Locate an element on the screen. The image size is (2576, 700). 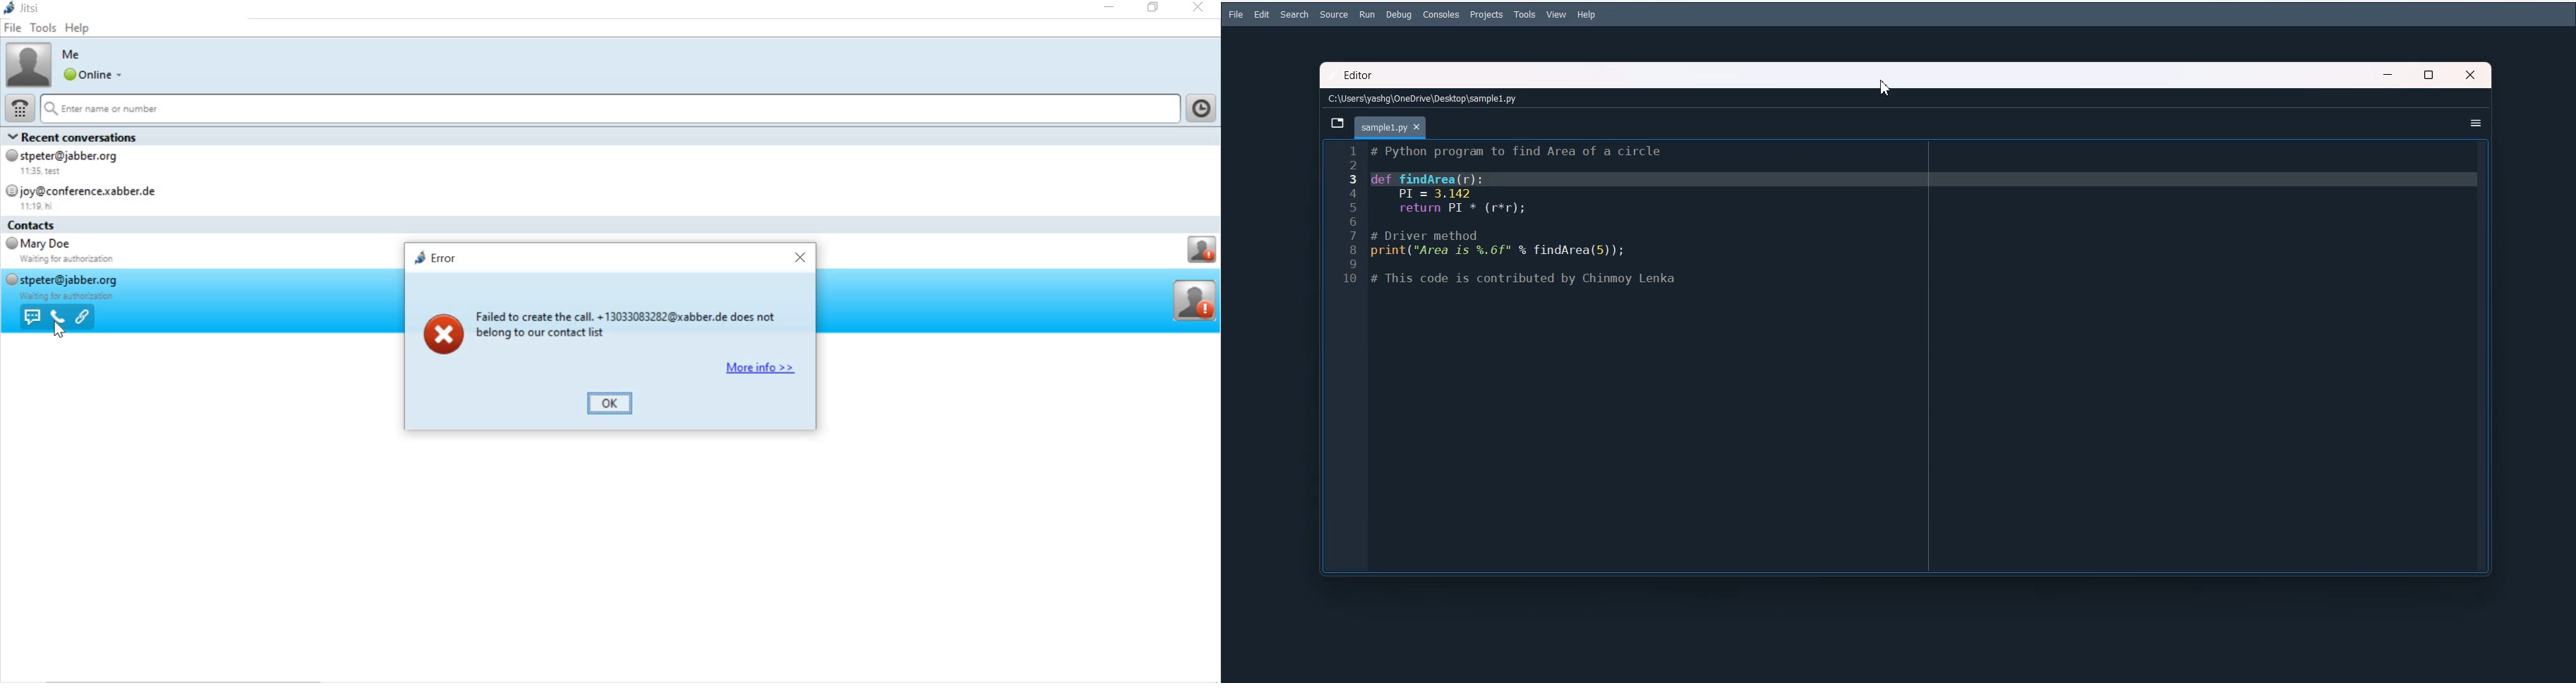
Browse tab is located at coordinates (1337, 123).